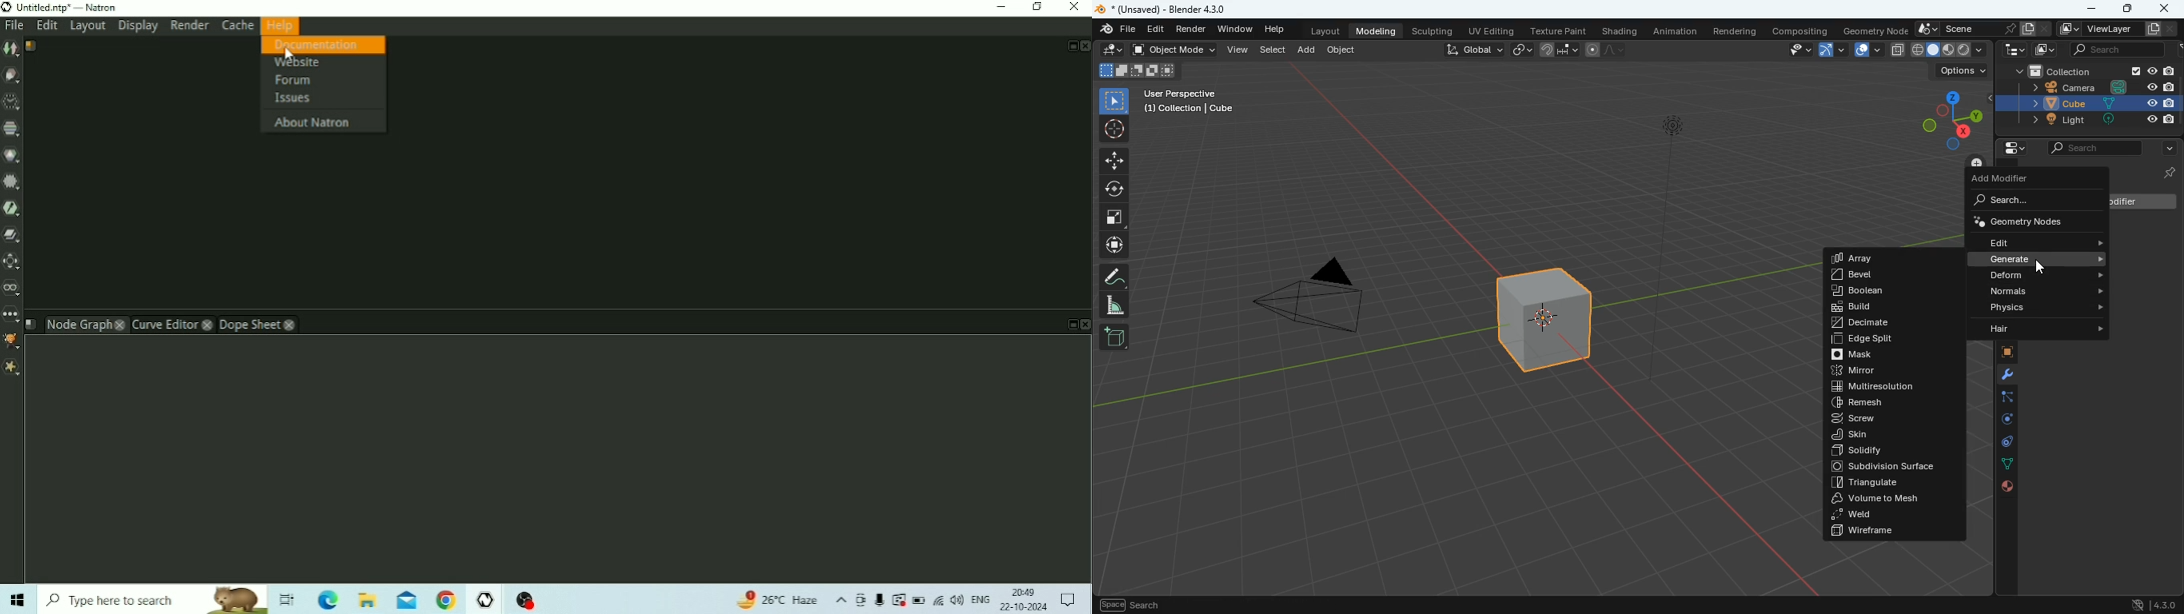 Image resolution: width=2184 pixels, height=616 pixels. I want to click on Speakers, so click(957, 600).